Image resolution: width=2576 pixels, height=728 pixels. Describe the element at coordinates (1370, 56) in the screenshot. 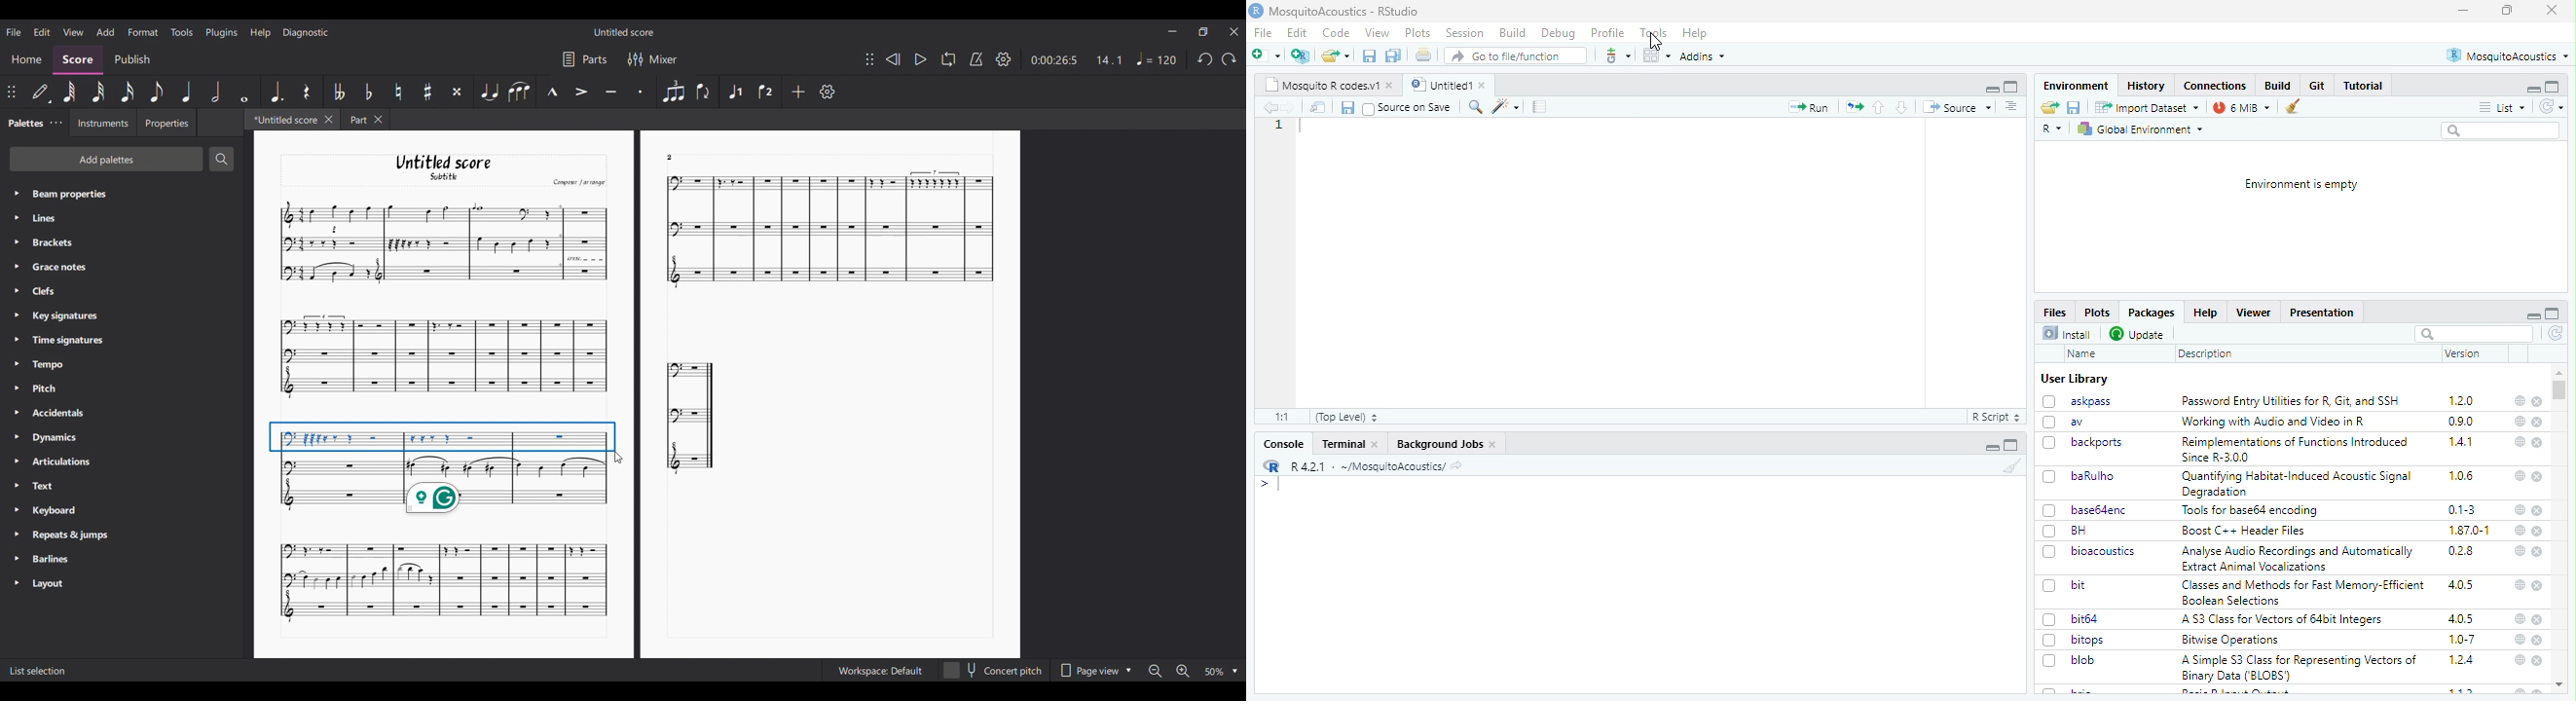

I see `save` at that location.